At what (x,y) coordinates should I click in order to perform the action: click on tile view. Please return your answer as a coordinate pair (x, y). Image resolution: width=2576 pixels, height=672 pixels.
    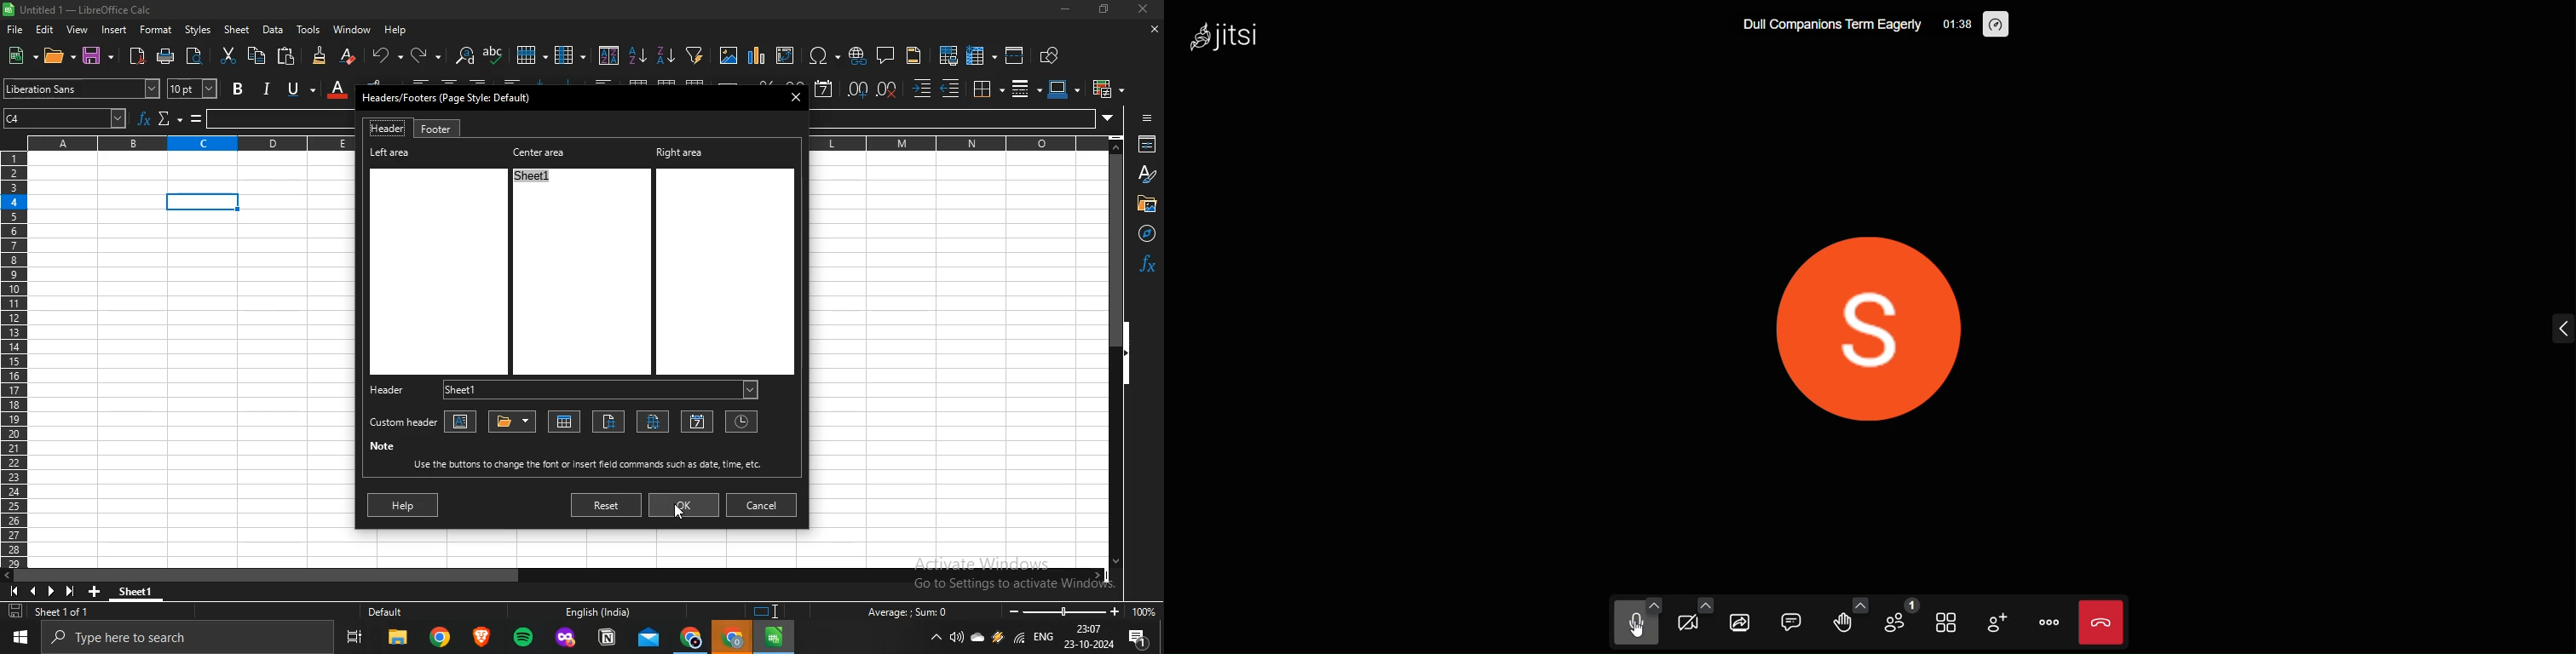
    Looking at the image, I should click on (1942, 622).